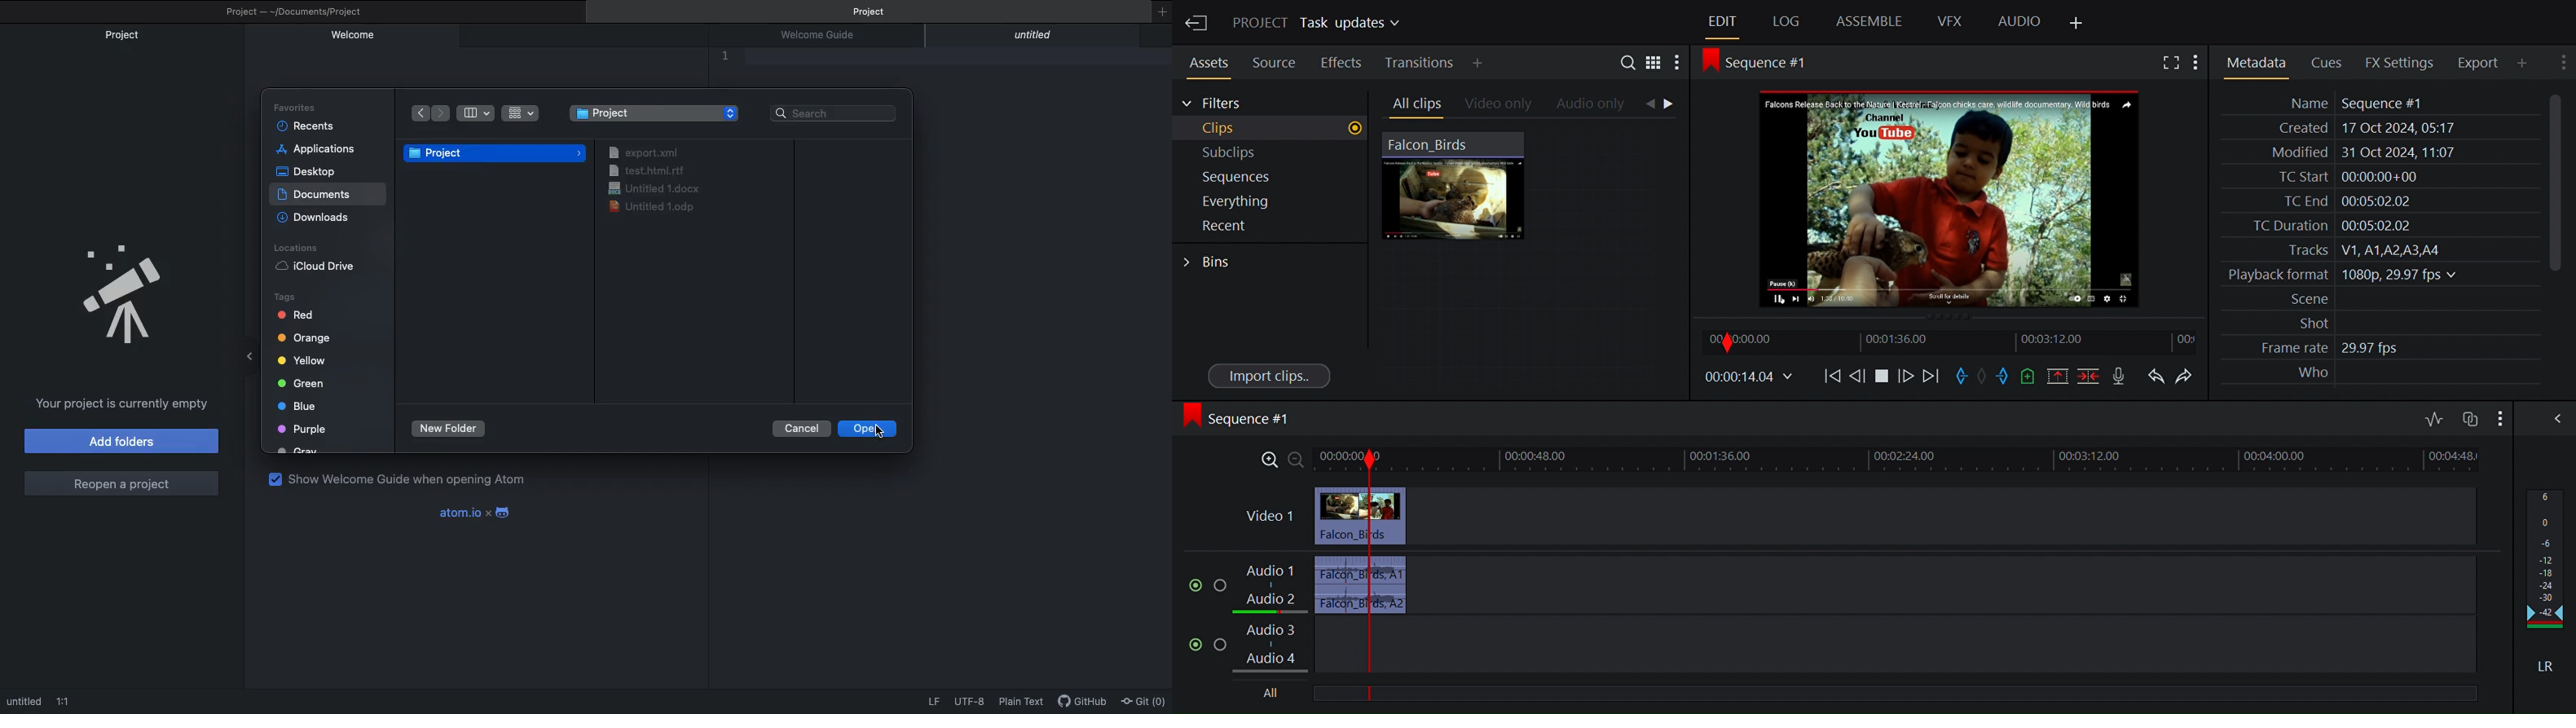 This screenshot has width=2576, height=728. What do you see at coordinates (310, 172) in the screenshot?
I see `Desktop` at bounding box center [310, 172].